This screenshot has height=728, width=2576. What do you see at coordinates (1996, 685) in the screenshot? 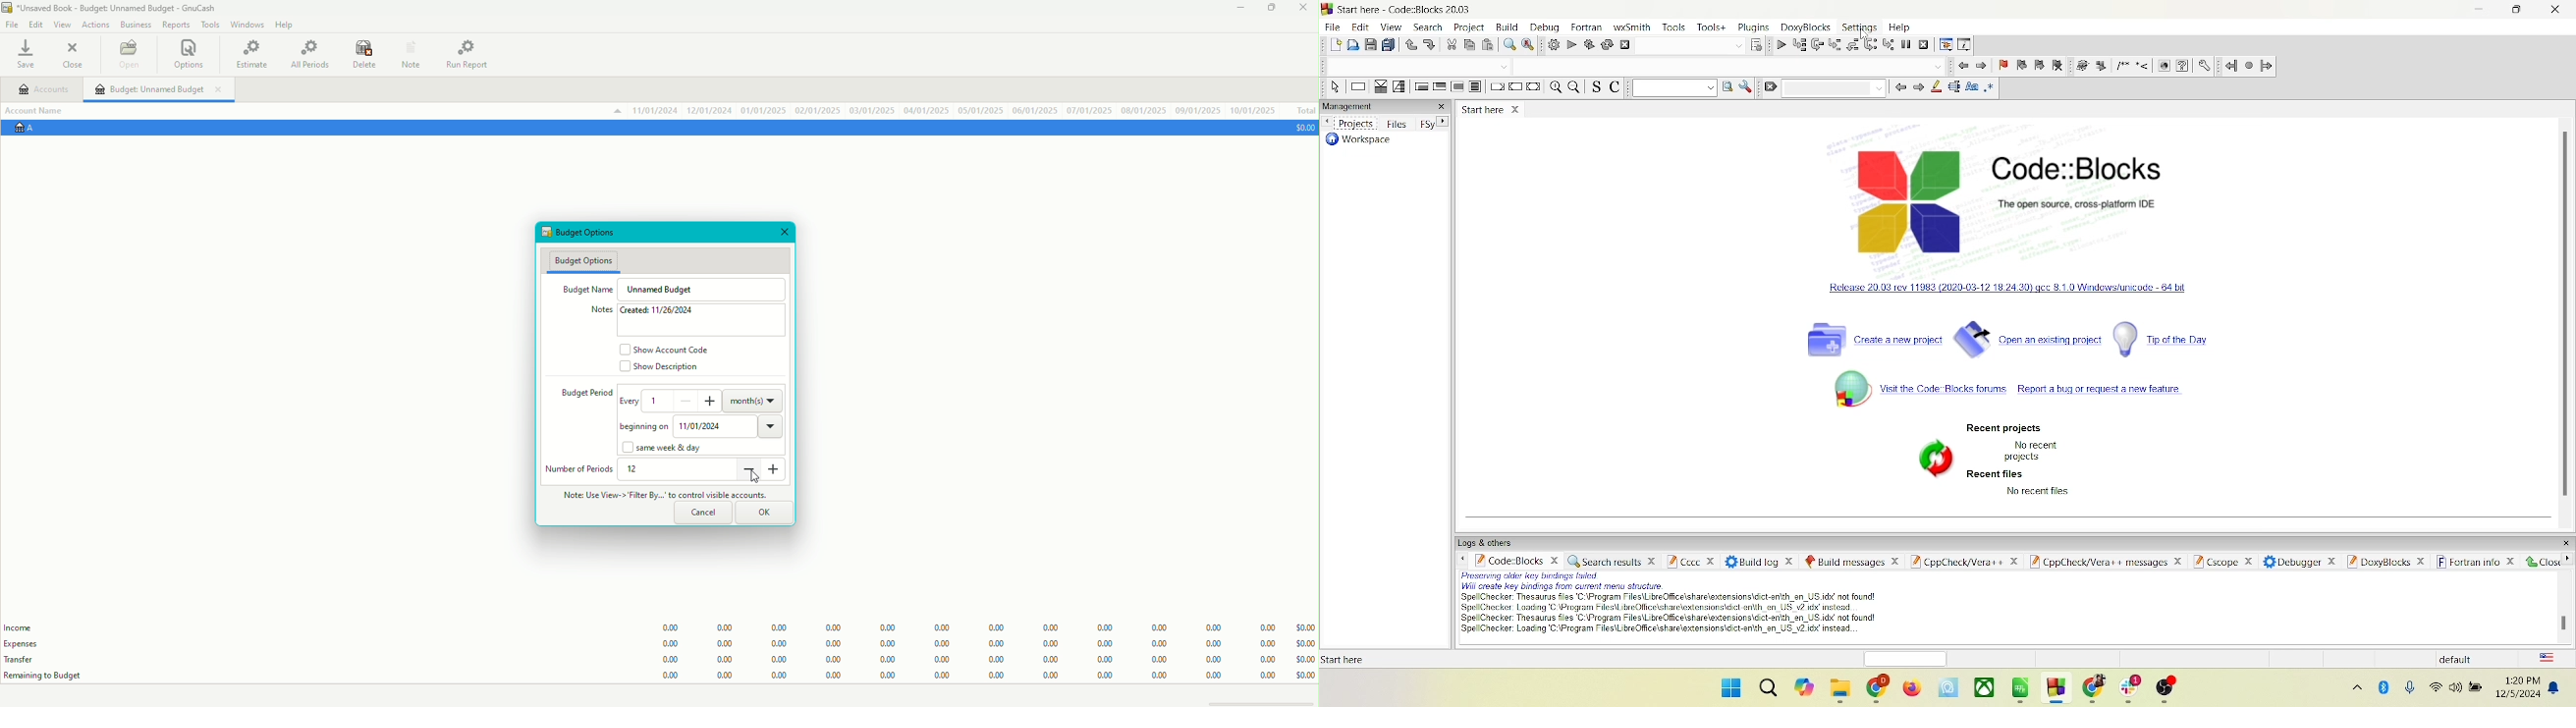
I see `apps` at bounding box center [1996, 685].